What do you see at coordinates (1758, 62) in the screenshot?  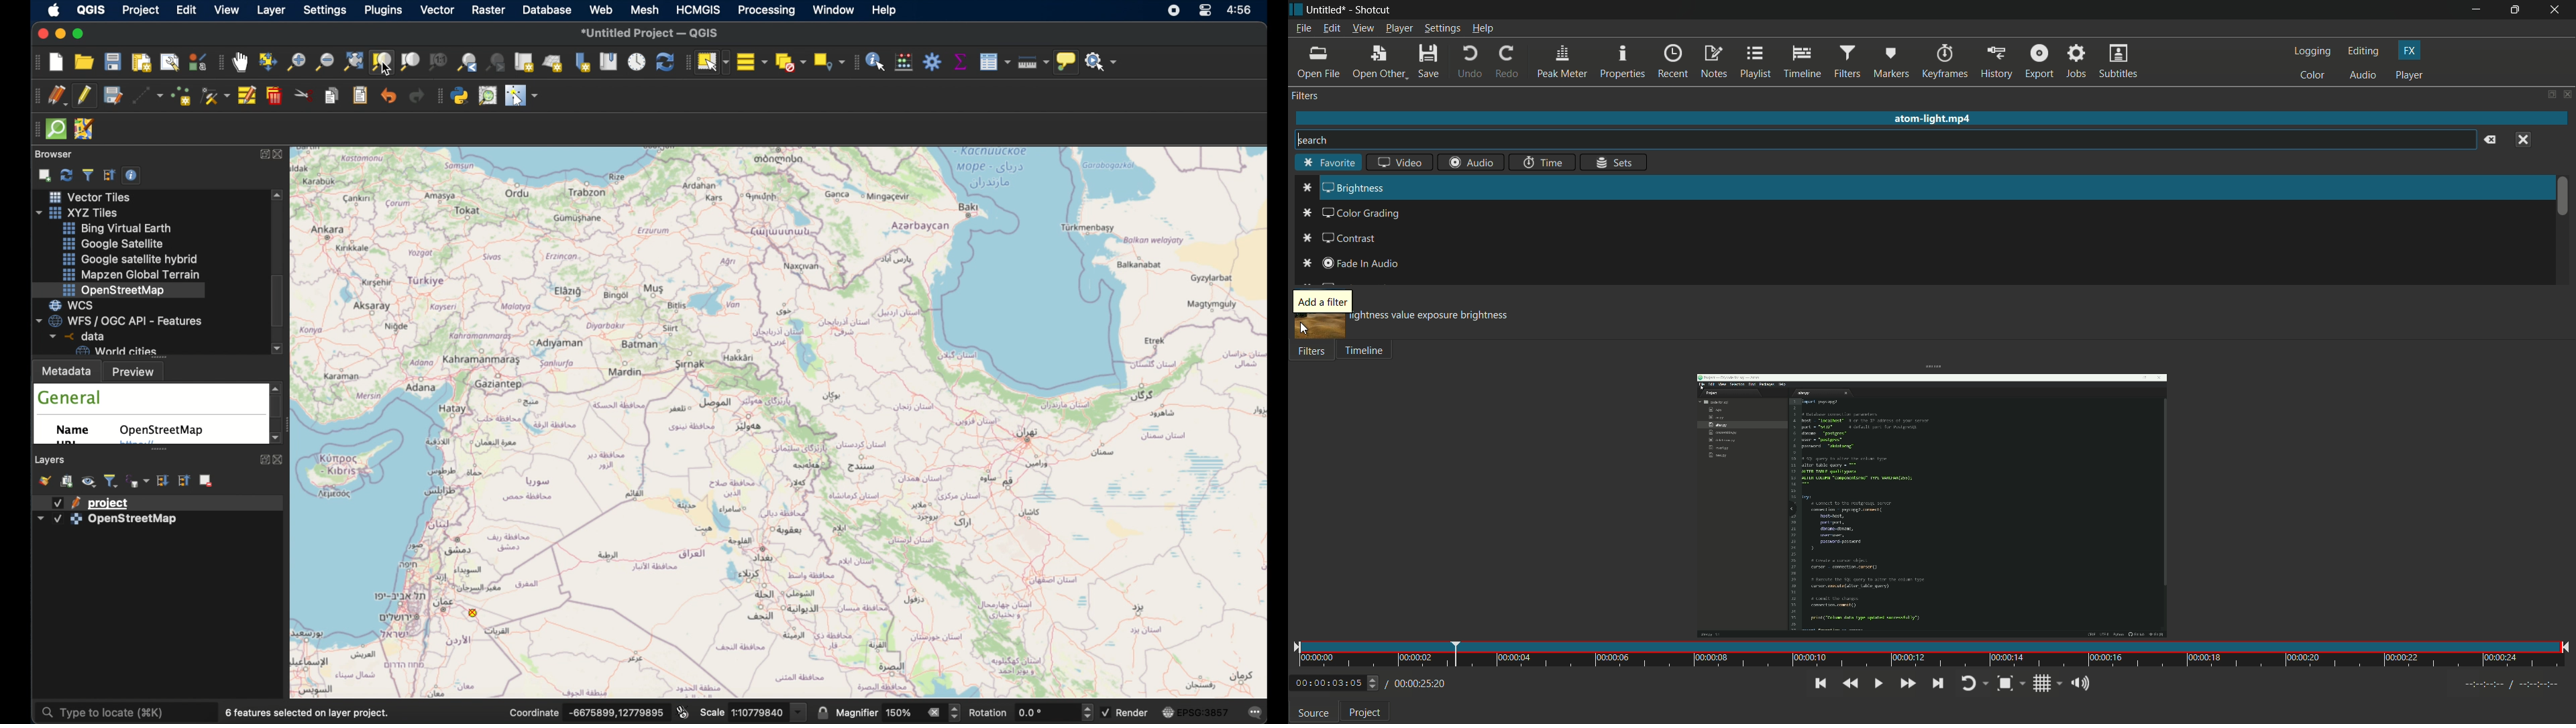 I see `playlist` at bounding box center [1758, 62].